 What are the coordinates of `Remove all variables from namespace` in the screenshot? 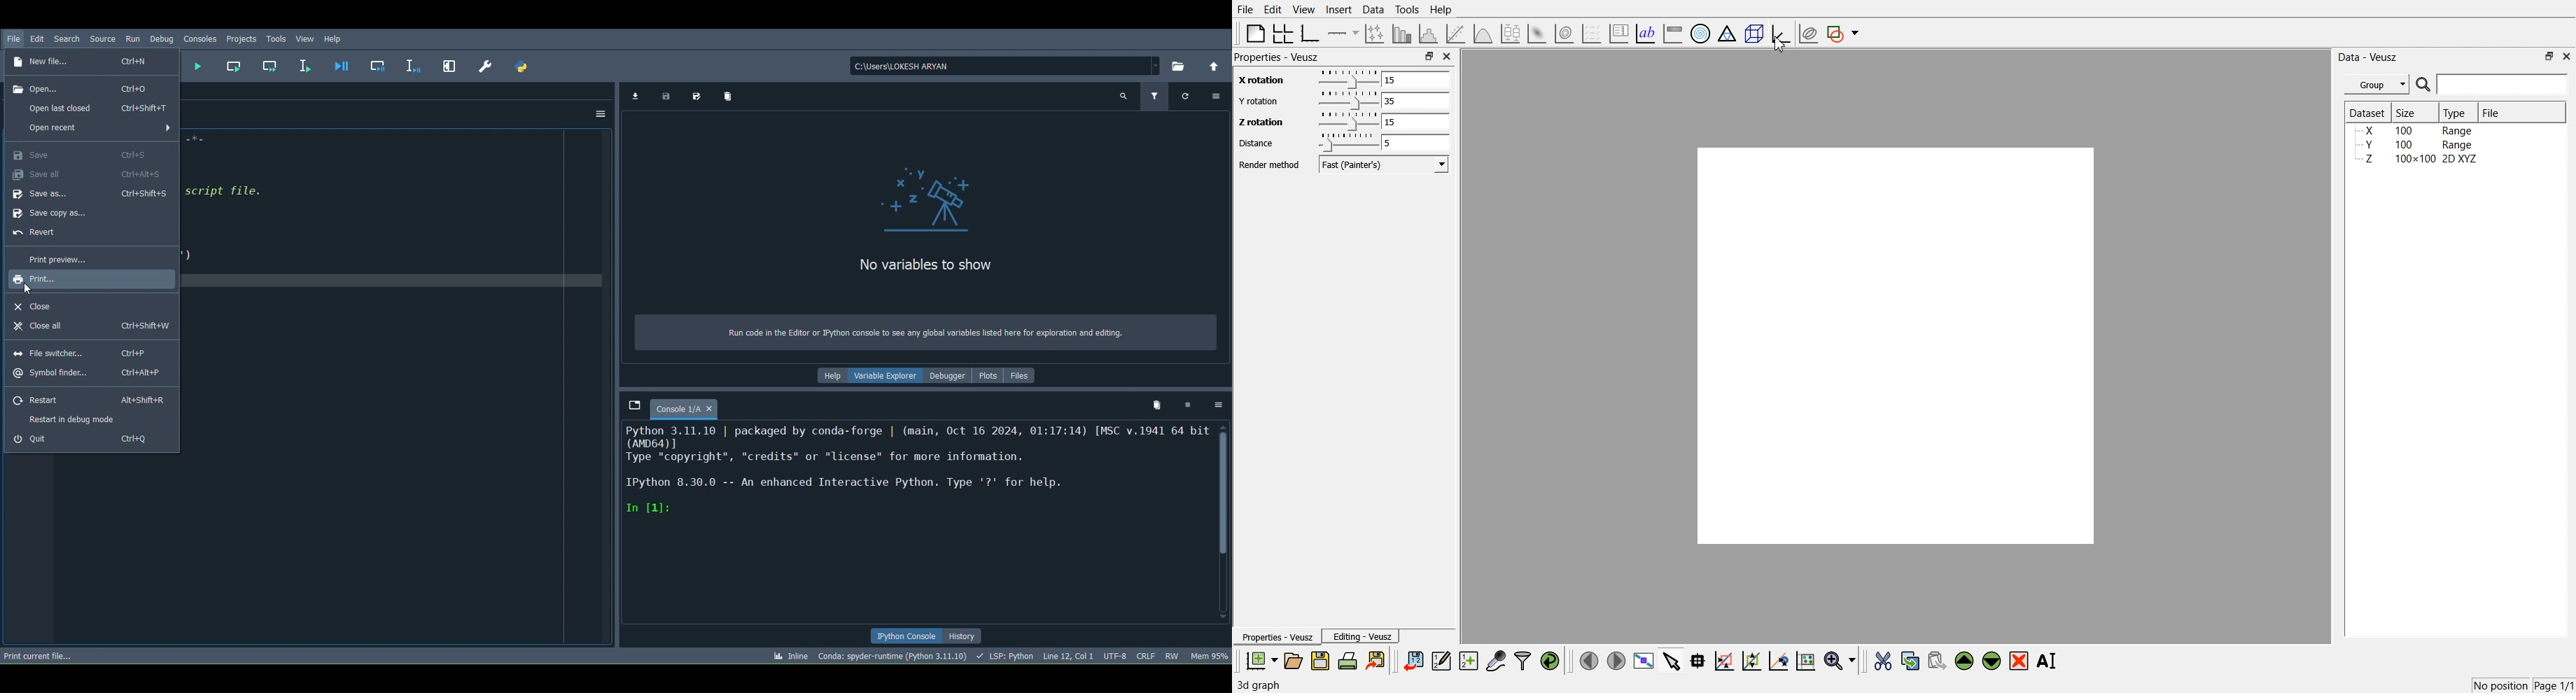 It's located at (1154, 404).